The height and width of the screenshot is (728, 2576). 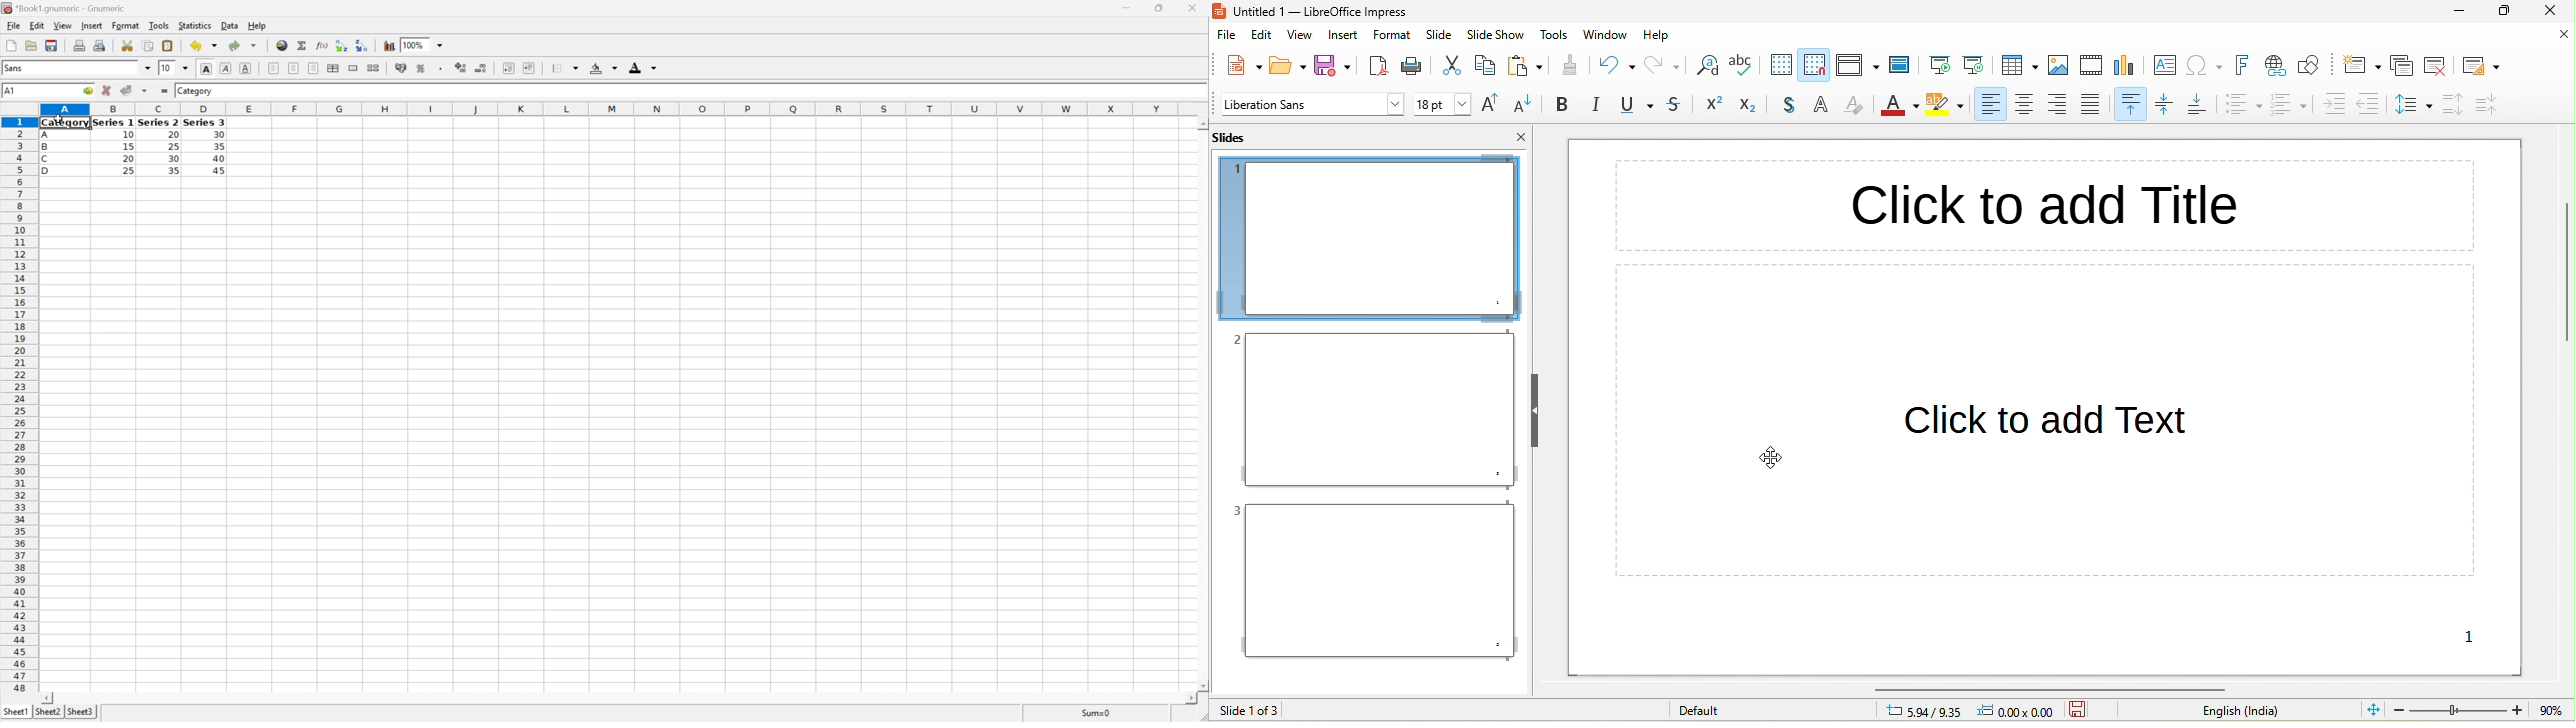 What do you see at coordinates (225, 68) in the screenshot?
I see `Italic` at bounding box center [225, 68].